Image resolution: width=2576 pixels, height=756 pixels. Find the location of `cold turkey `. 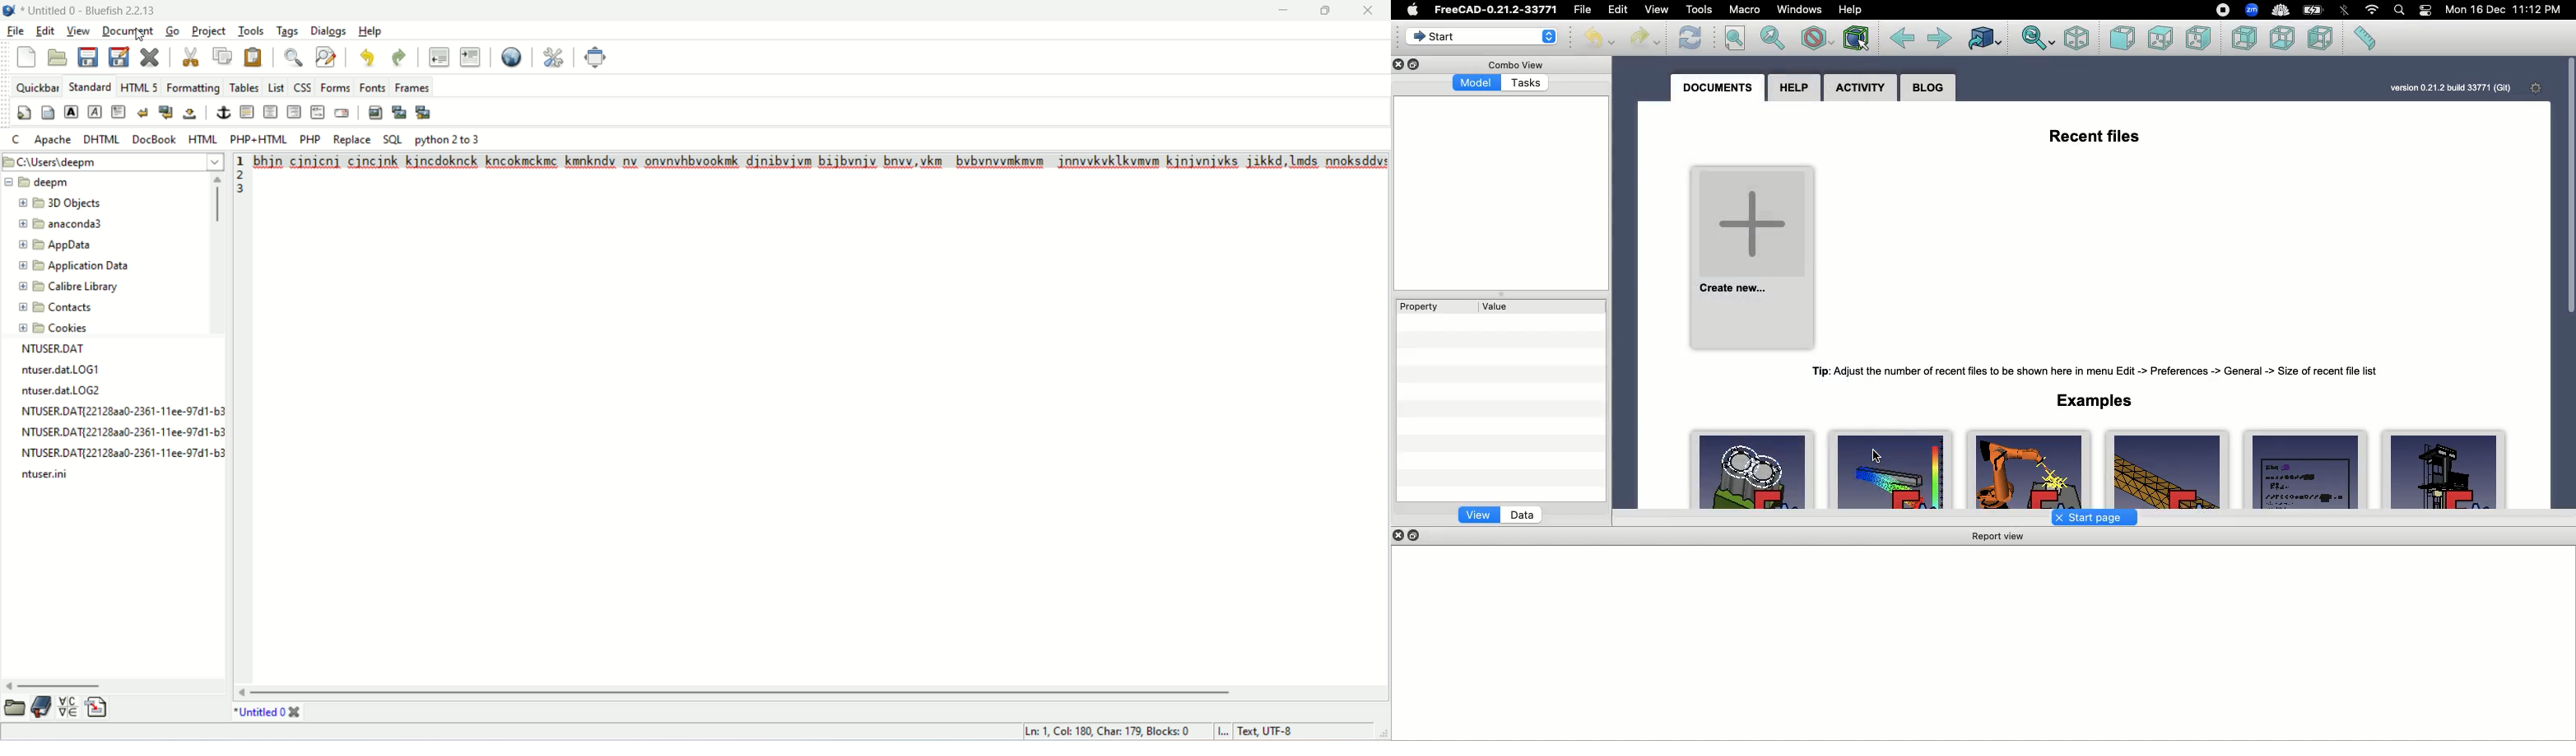

cold turkey  is located at coordinates (2280, 10).